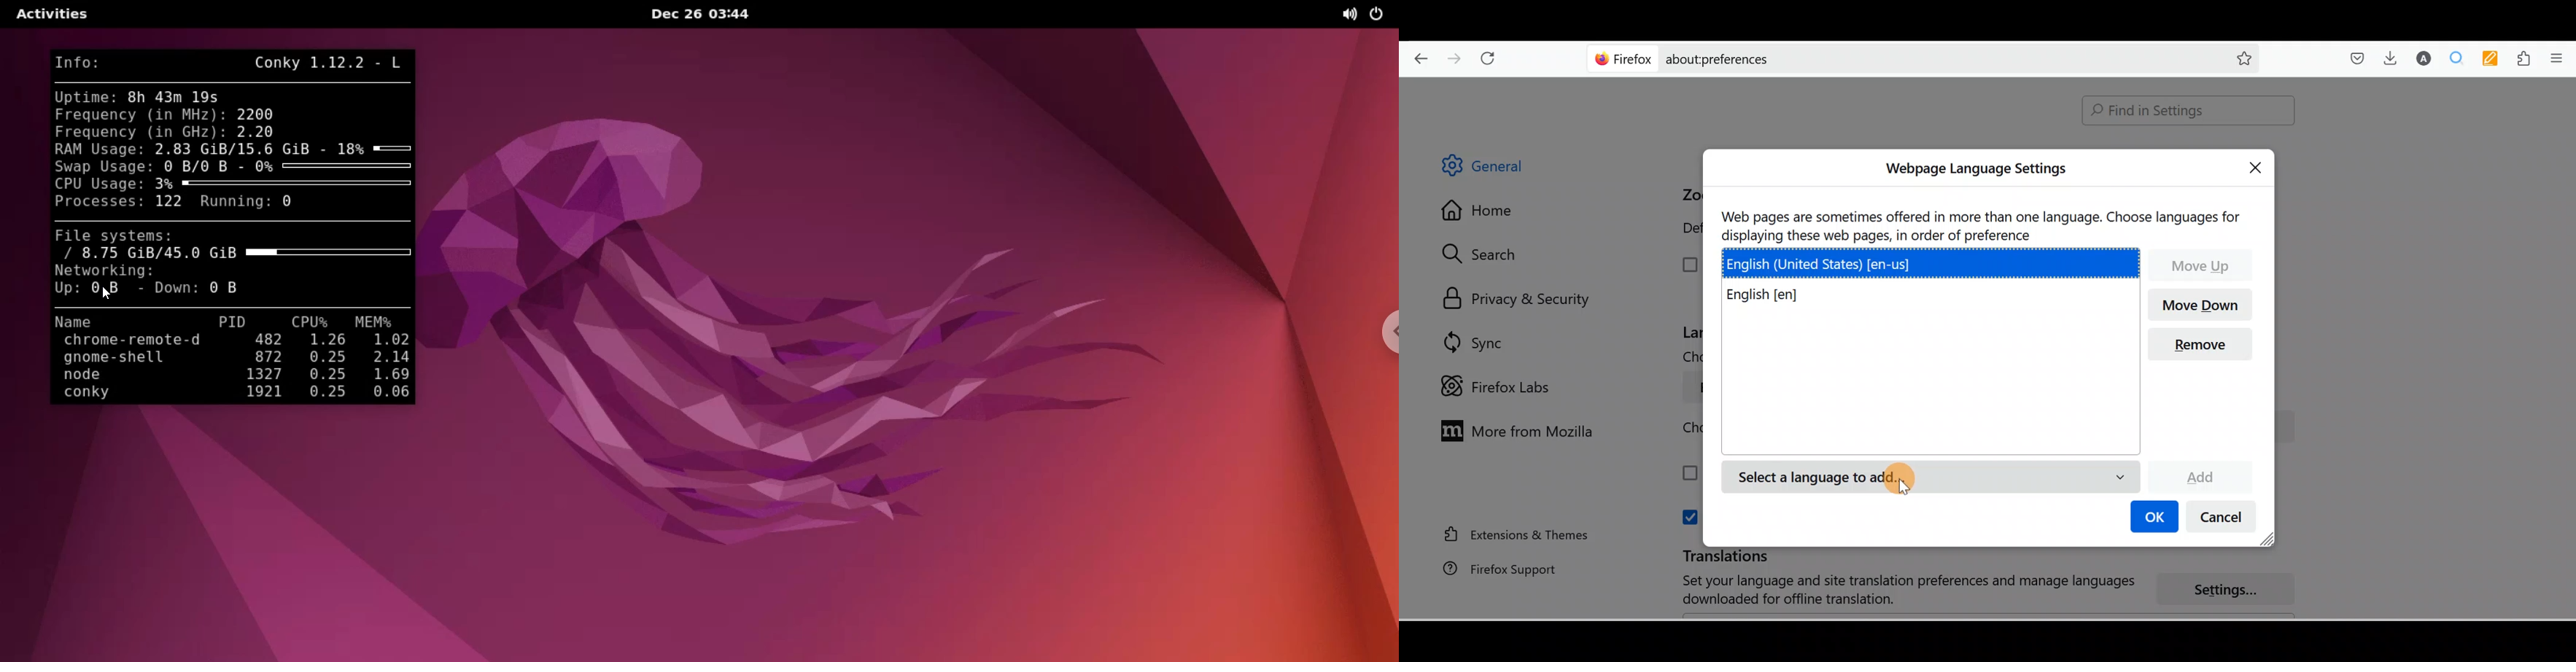 The image size is (2576, 672). What do you see at coordinates (2206, 344) in the screenshot?
I see `Remove` at bounding box center [2206, 344].